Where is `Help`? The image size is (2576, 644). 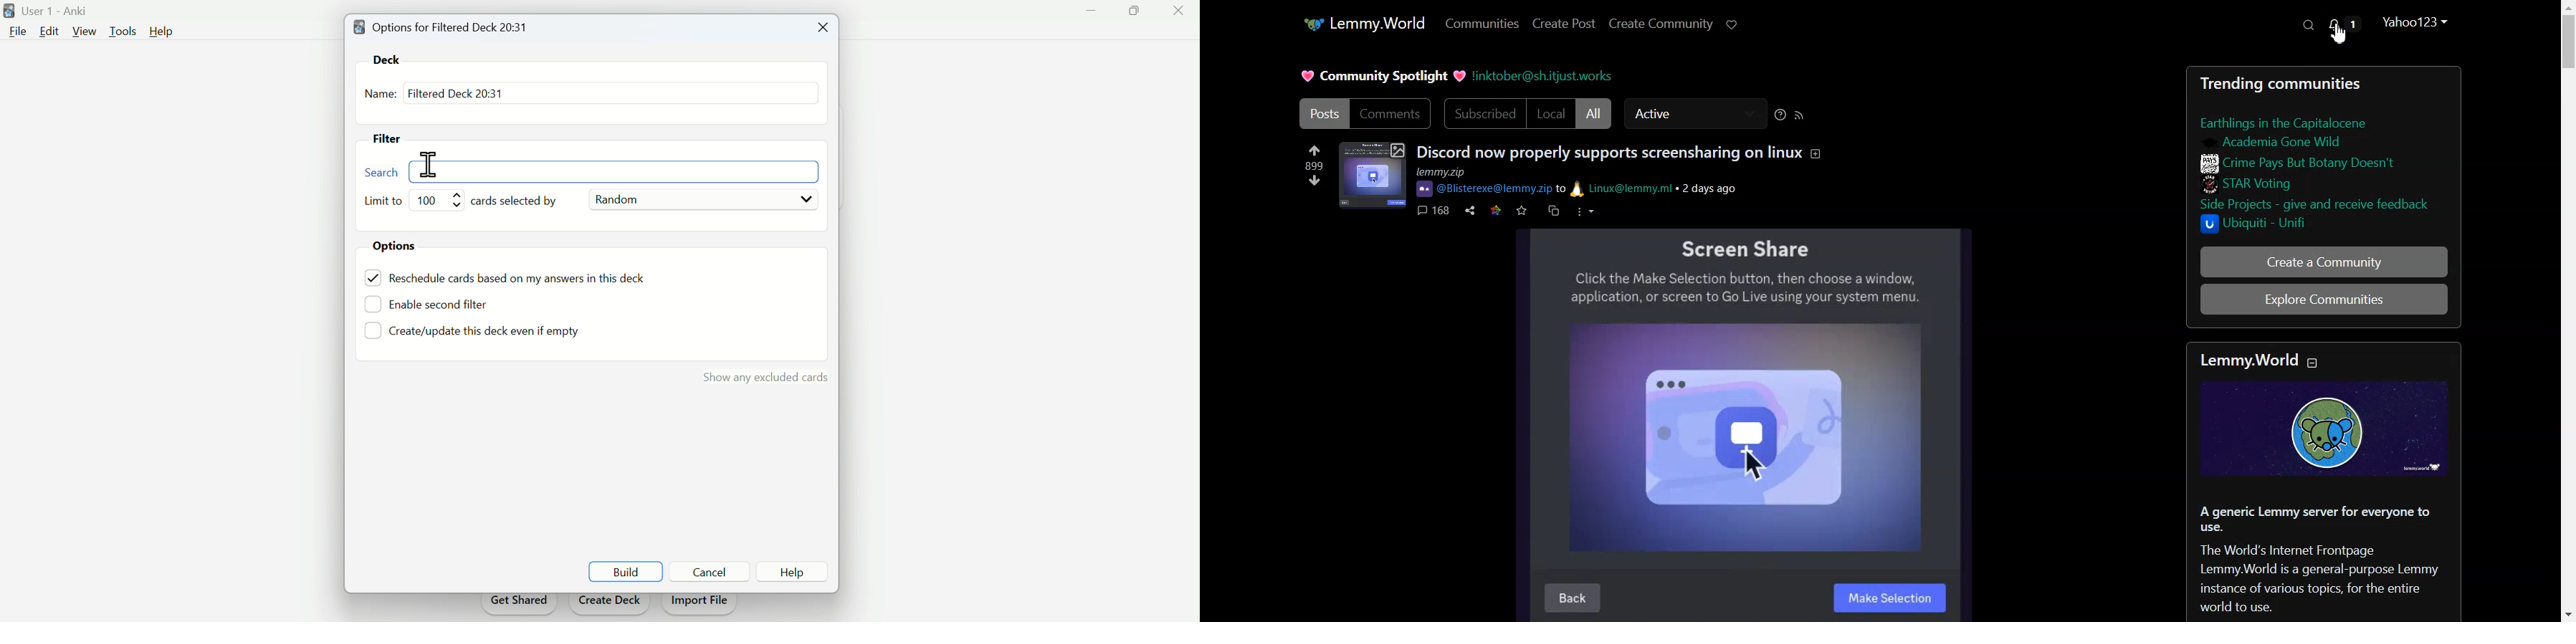 Help is located at coordinates (161, 31).